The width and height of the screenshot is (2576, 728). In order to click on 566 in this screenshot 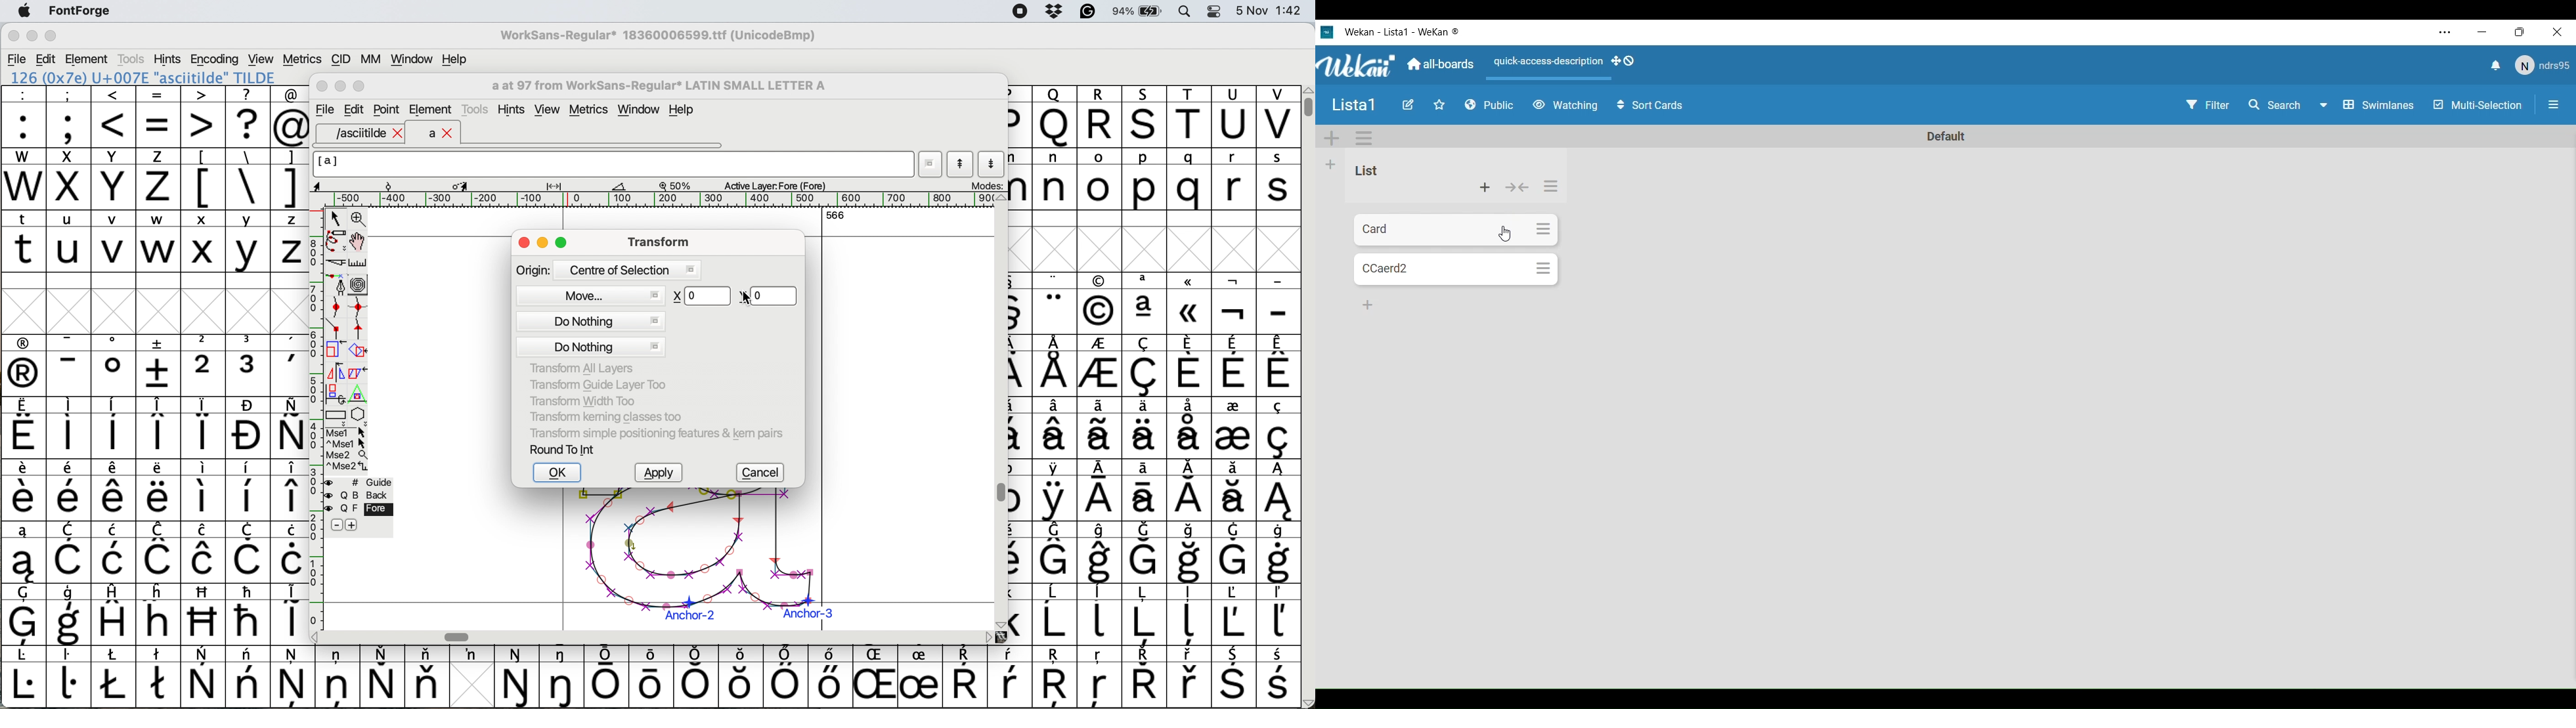, I will do `click(836, 215)`.